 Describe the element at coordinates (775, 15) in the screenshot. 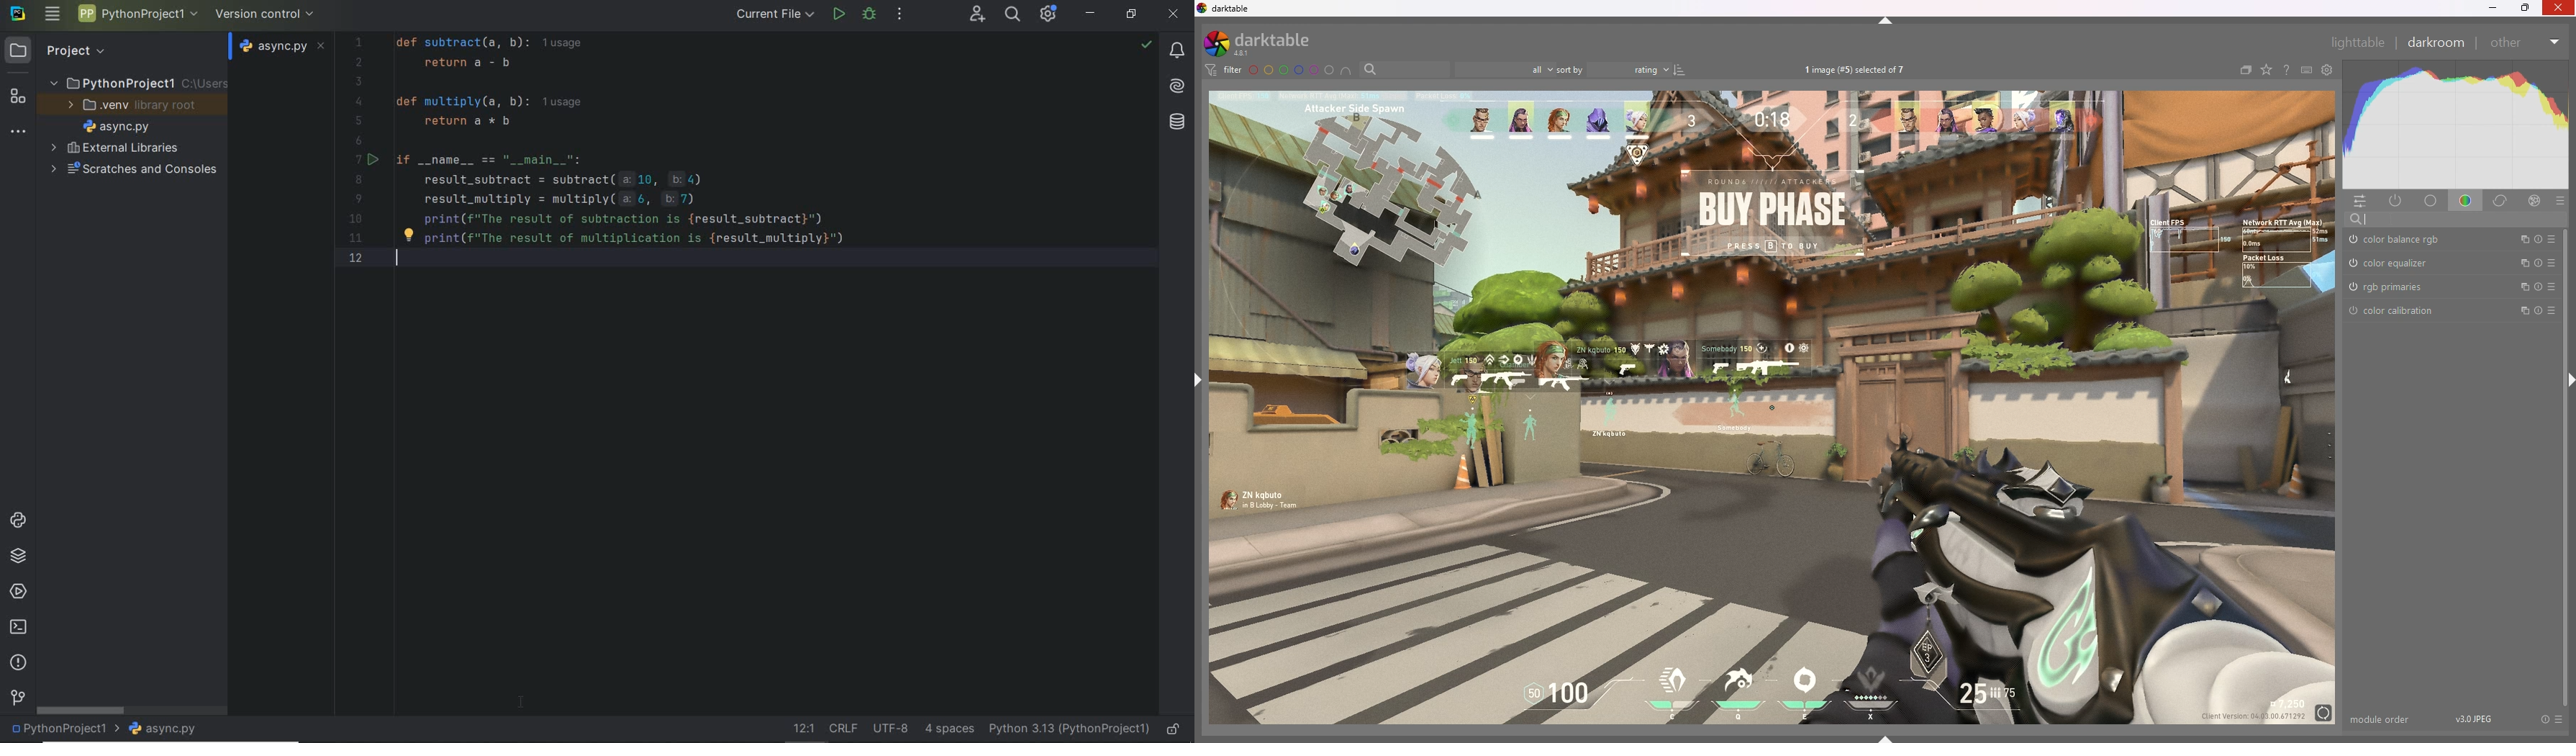

I see `current file` at that location.